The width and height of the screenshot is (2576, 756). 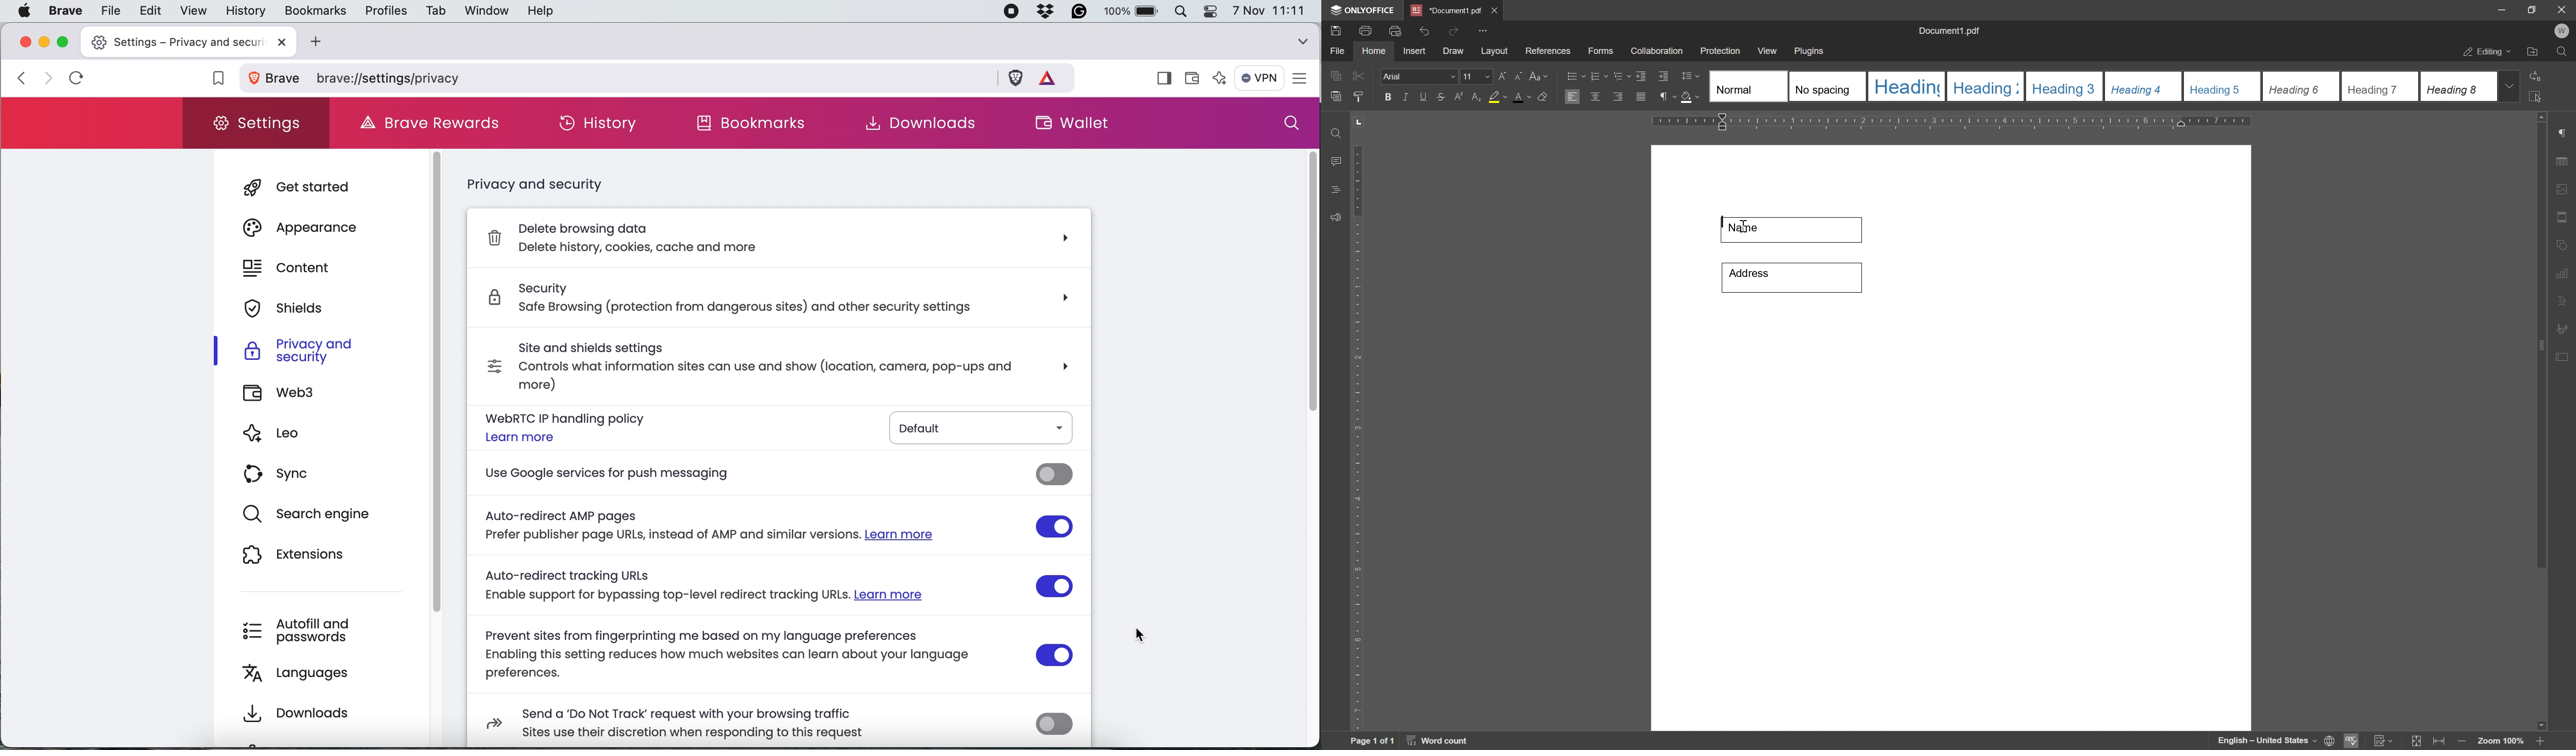 What do you see at coordinates (2564, 131) in the screenshot?
I see `paragraph settings` at bounding box center [2564, 131].